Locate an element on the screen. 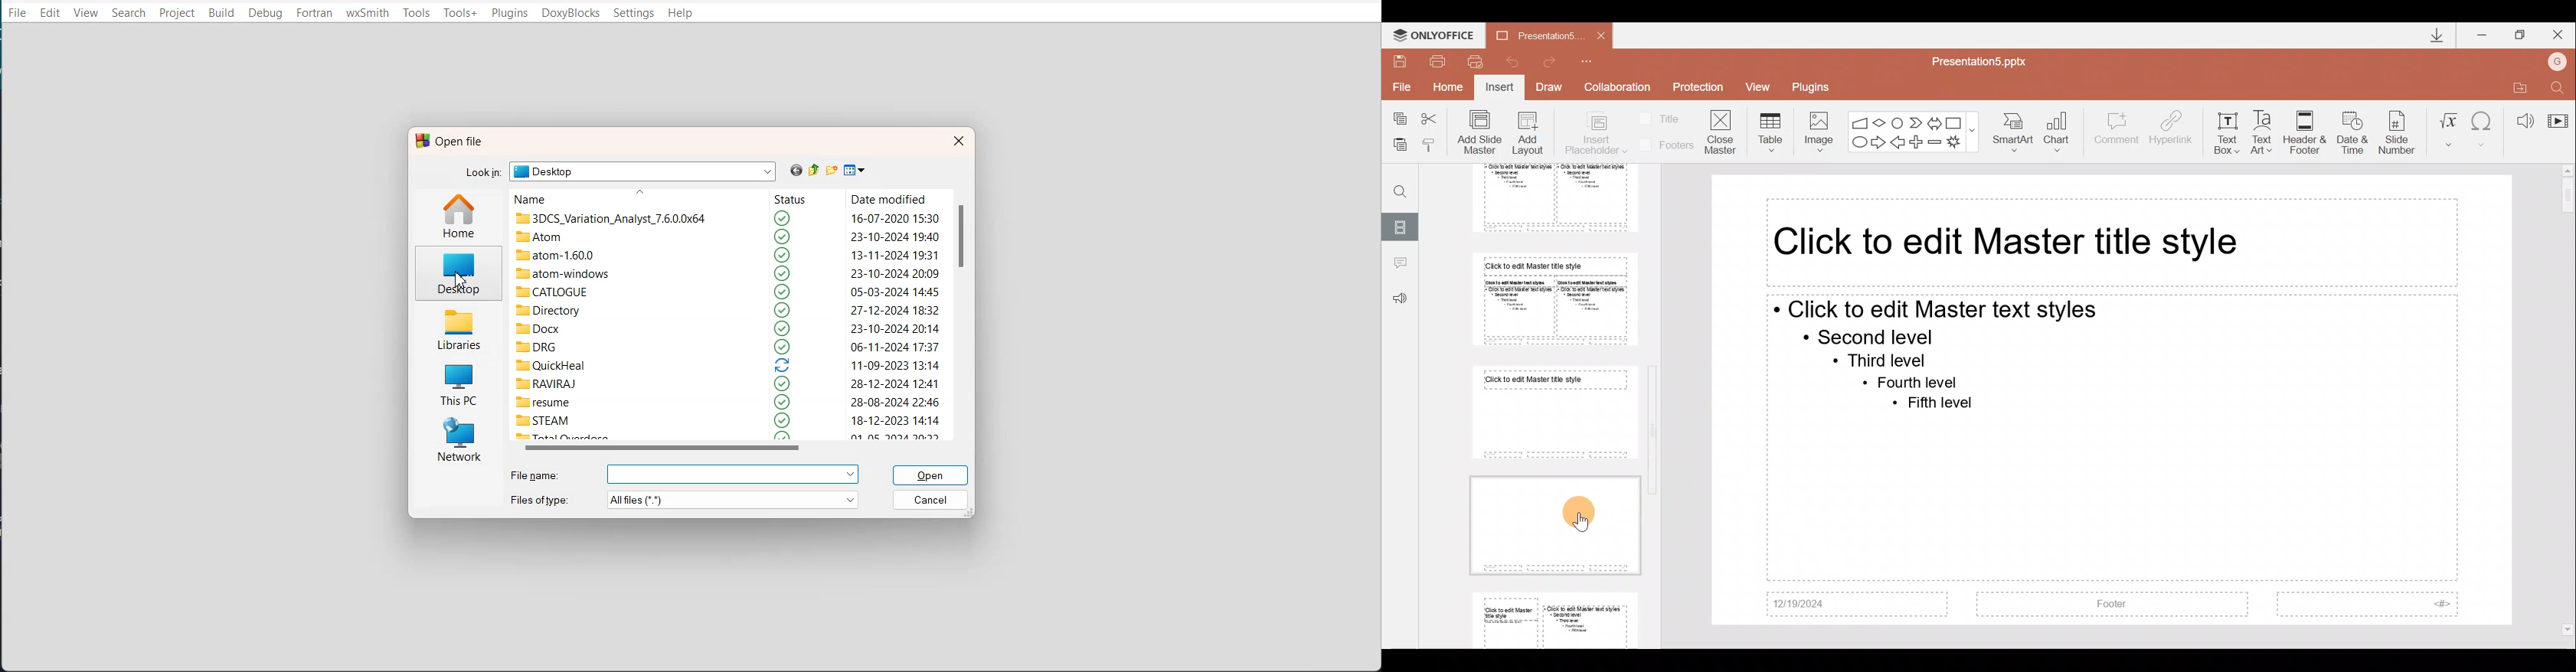 This screenshot has width=2576, height=672. Redo is located at coordinates (1554, 62).